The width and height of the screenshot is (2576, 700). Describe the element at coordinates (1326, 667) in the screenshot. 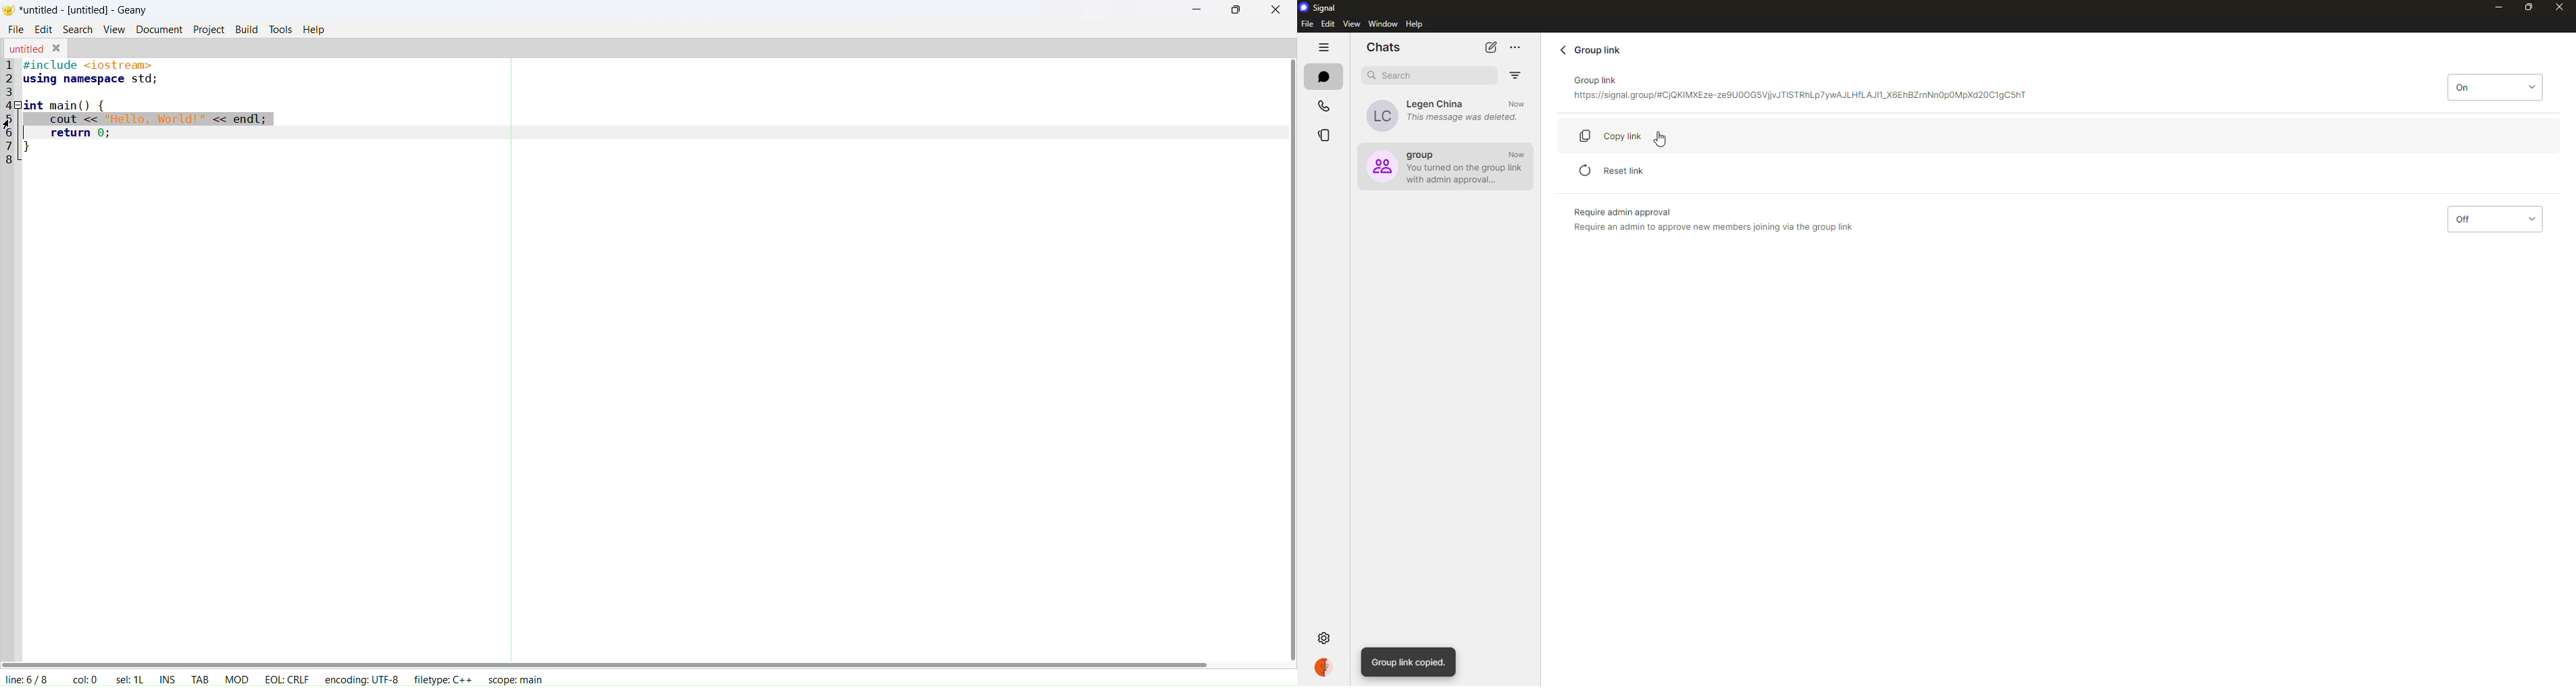

I see `profile` at that location.